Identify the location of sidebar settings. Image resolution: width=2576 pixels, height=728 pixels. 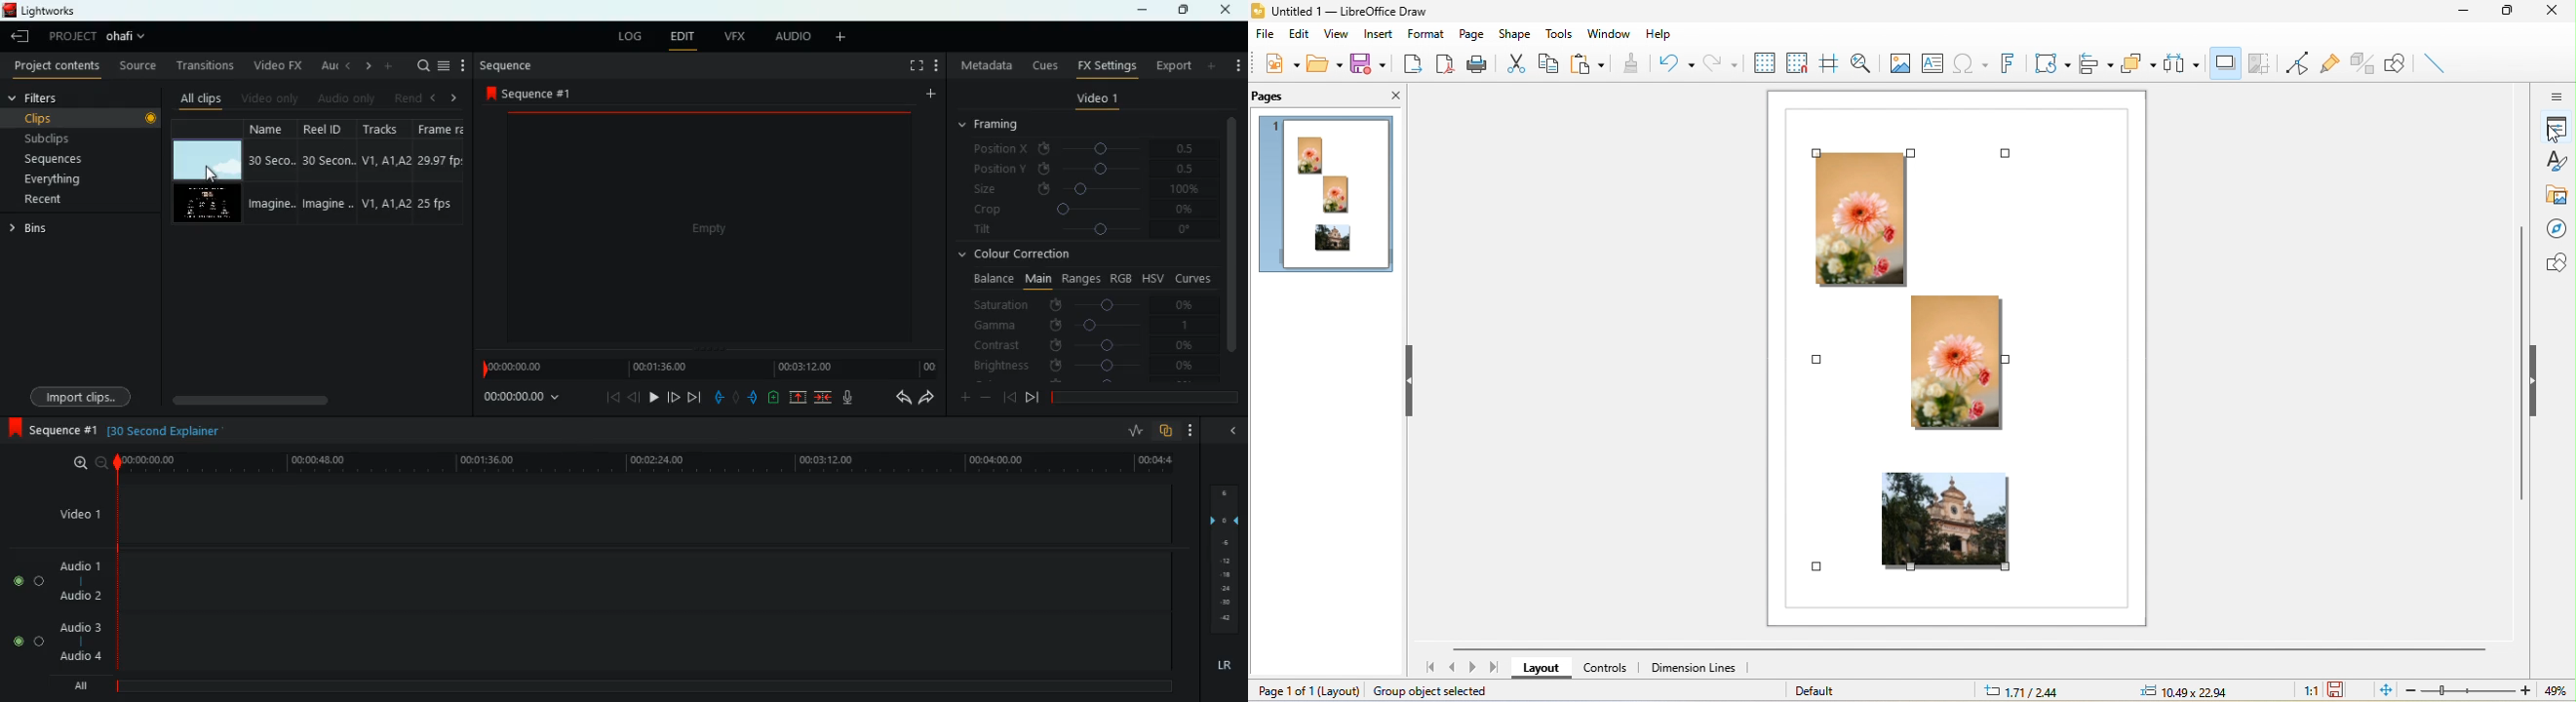
(2557, 98).